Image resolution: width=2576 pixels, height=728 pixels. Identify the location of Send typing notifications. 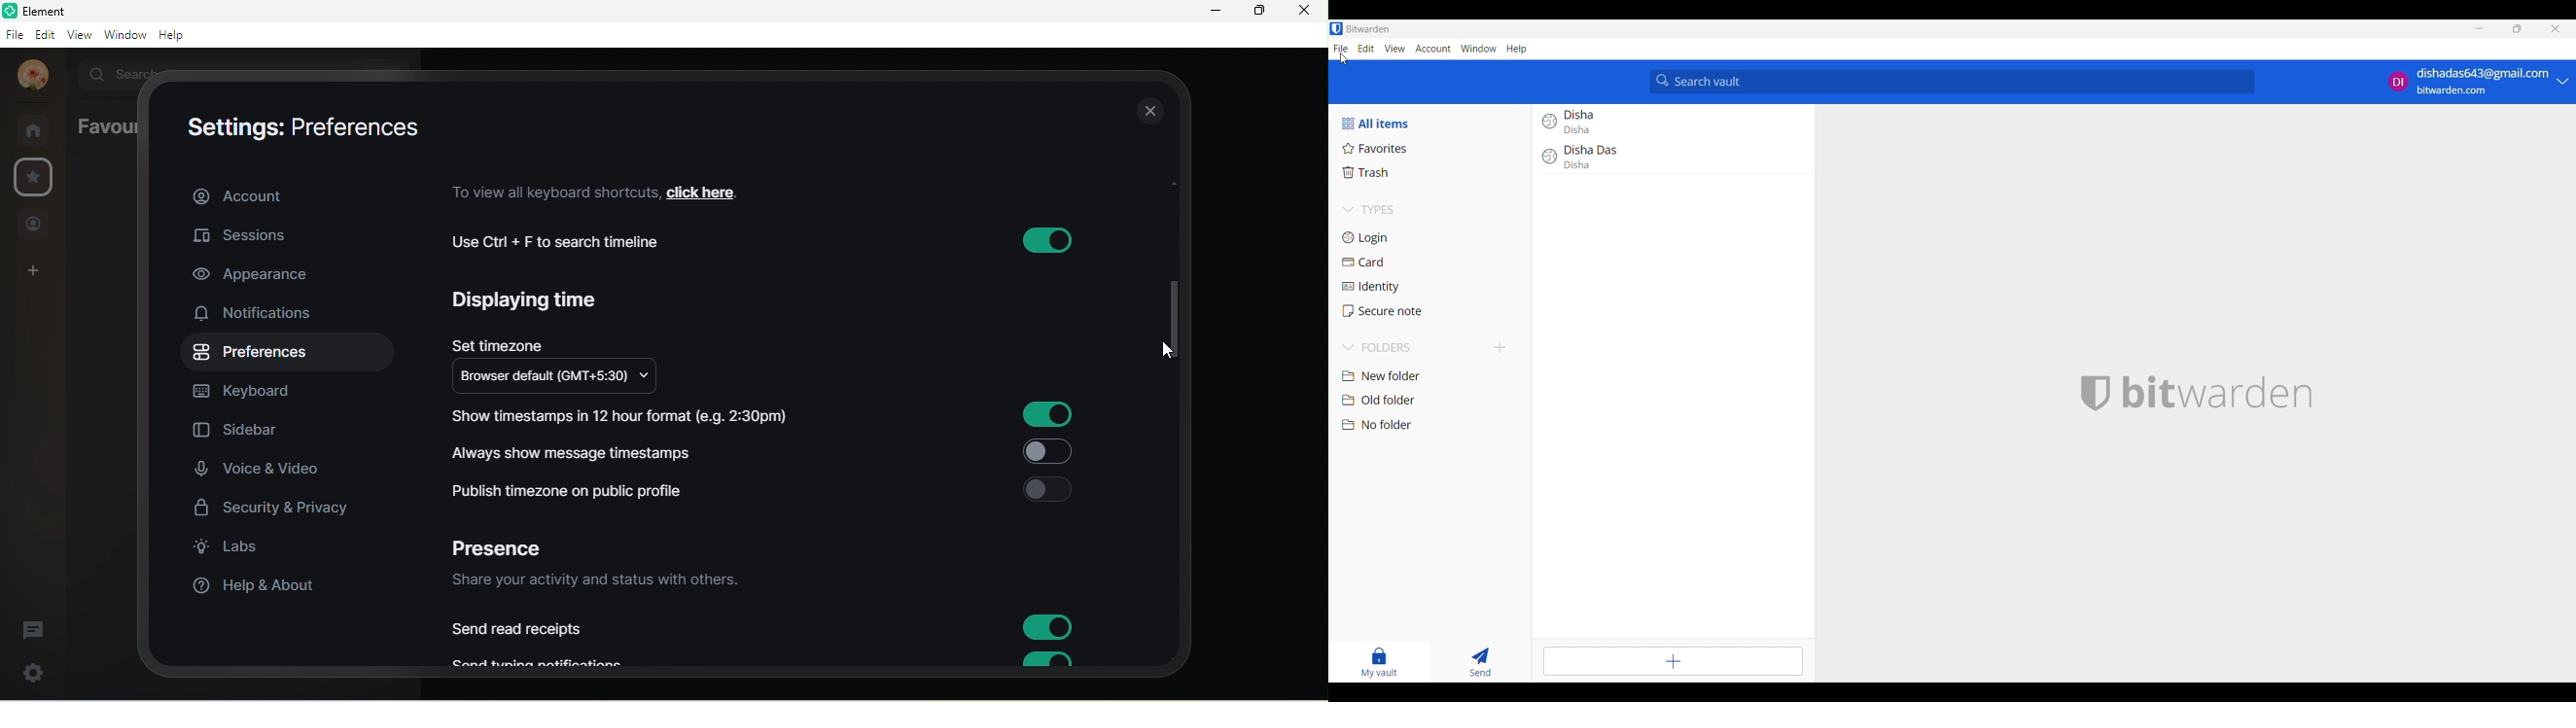
(548, 662).